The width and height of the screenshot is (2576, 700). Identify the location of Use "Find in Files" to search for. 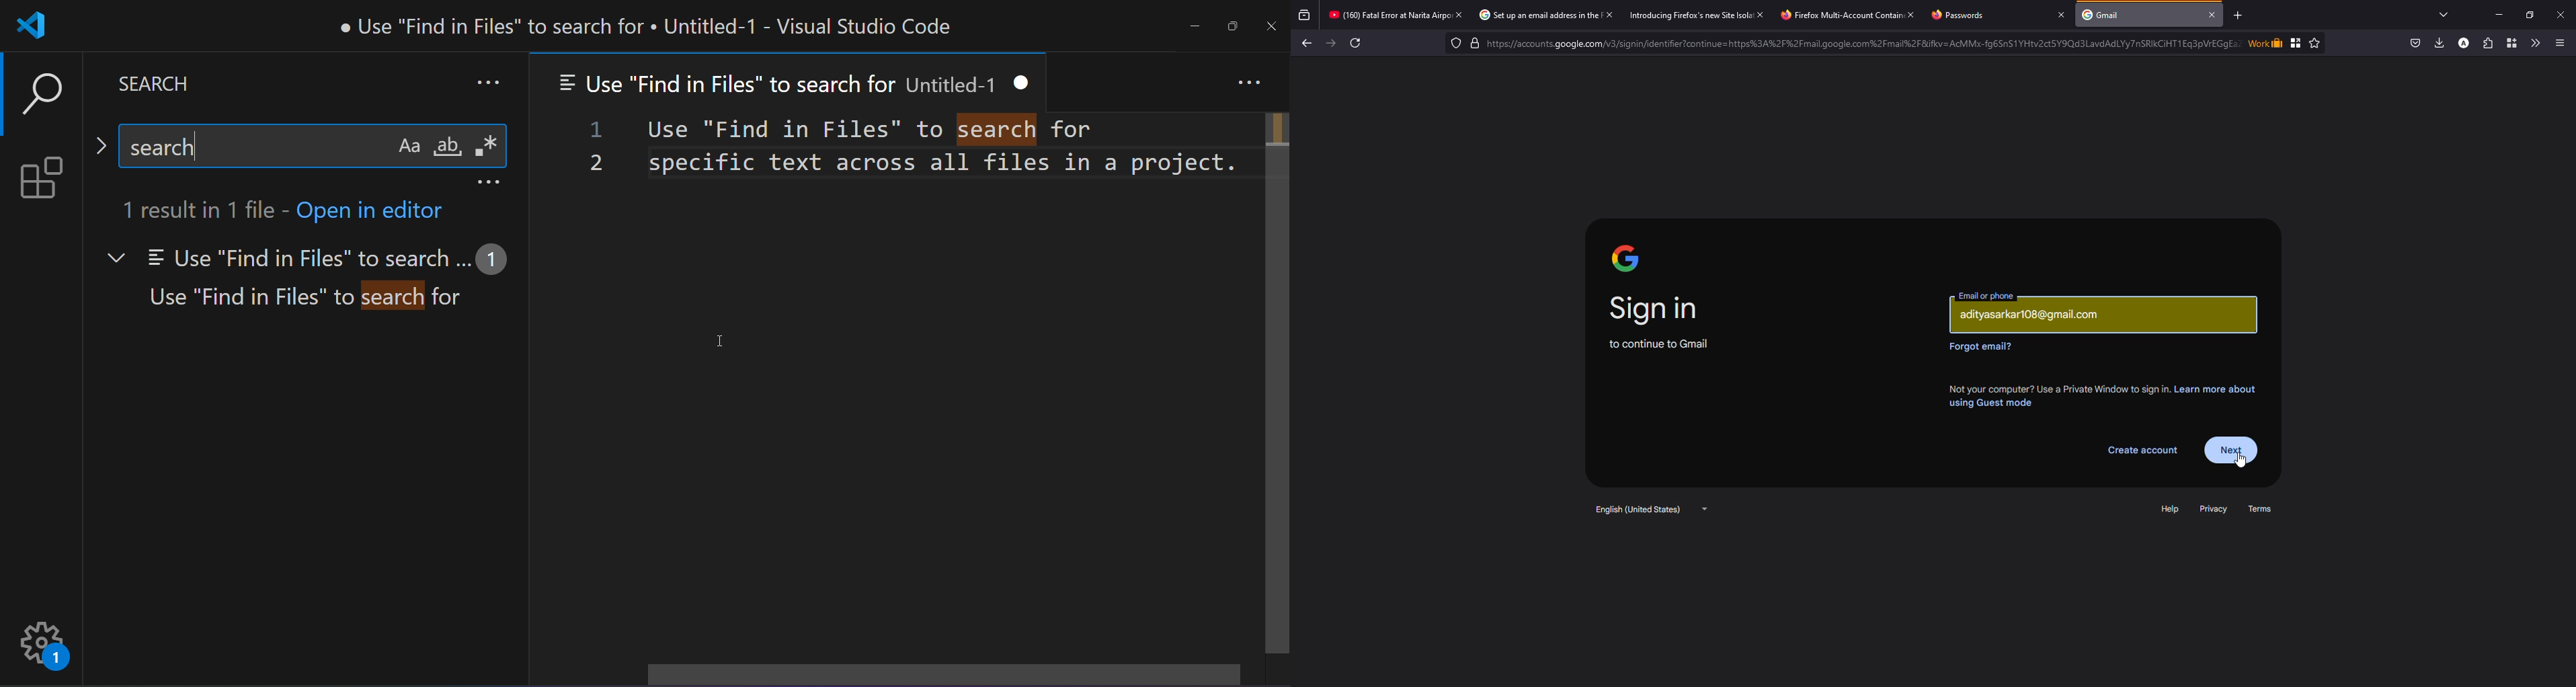
(309, 298).